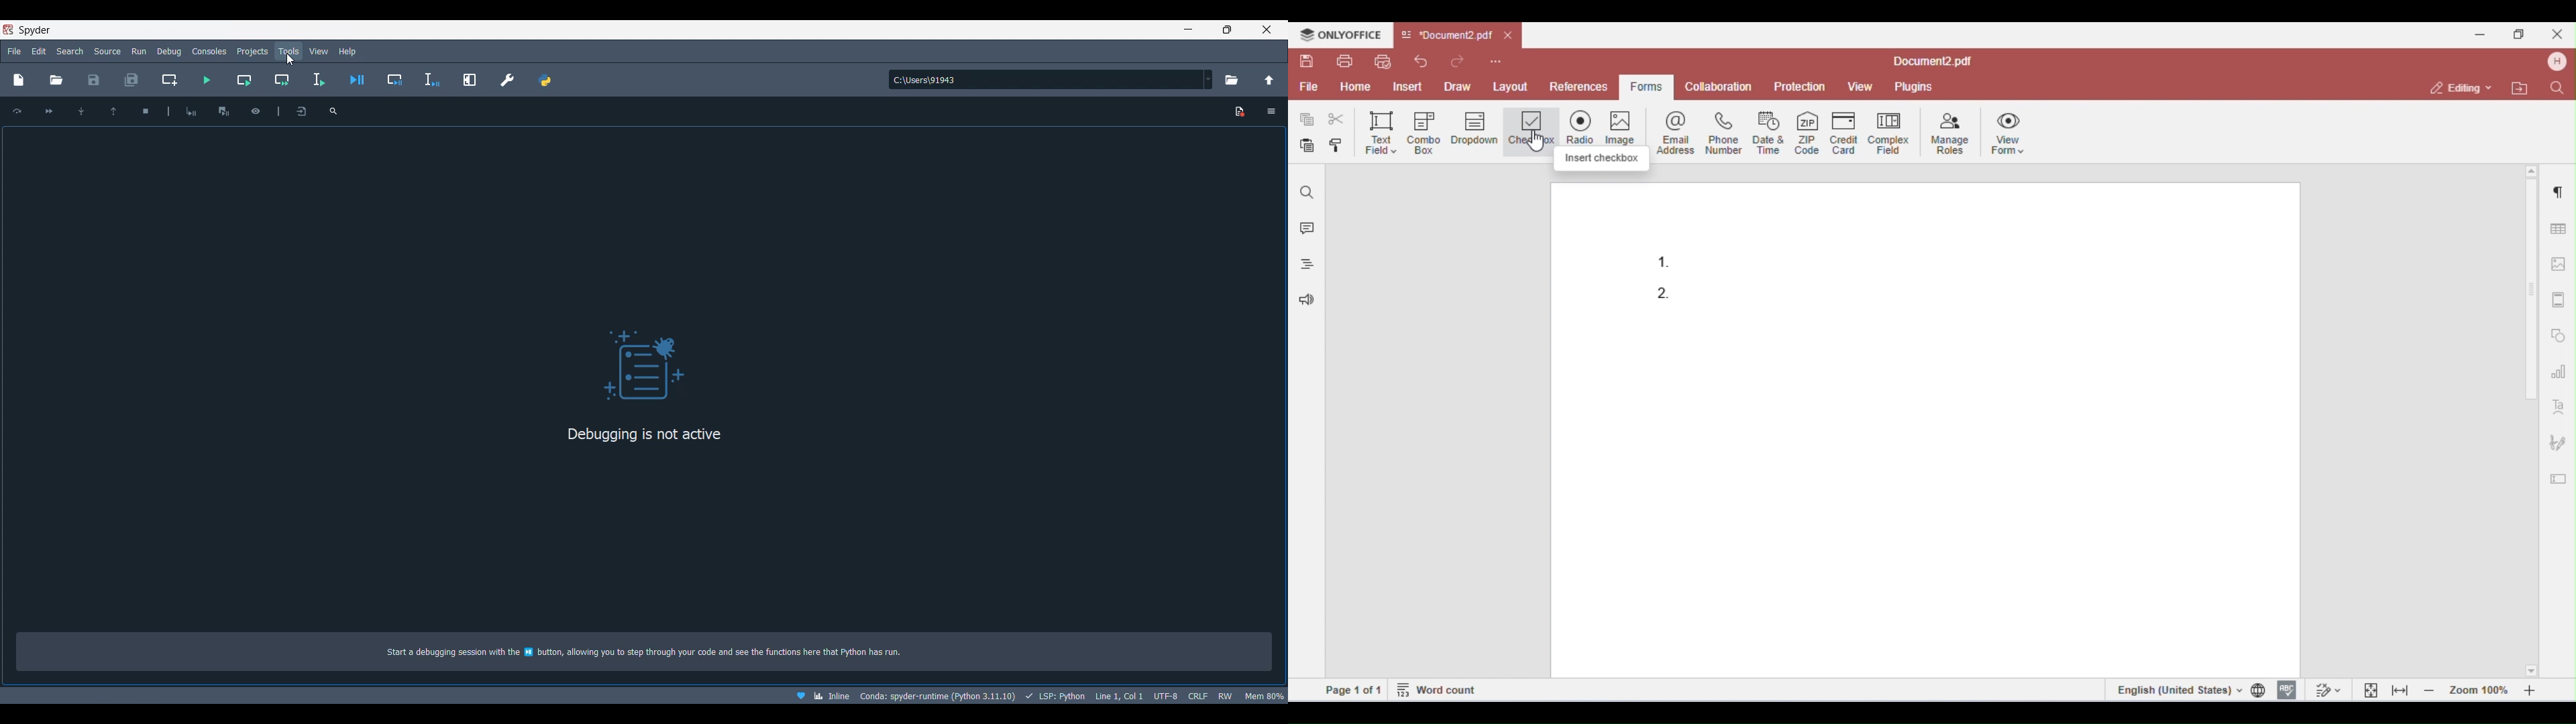  I want to click on Debug selection or current line, so click(433, 80).